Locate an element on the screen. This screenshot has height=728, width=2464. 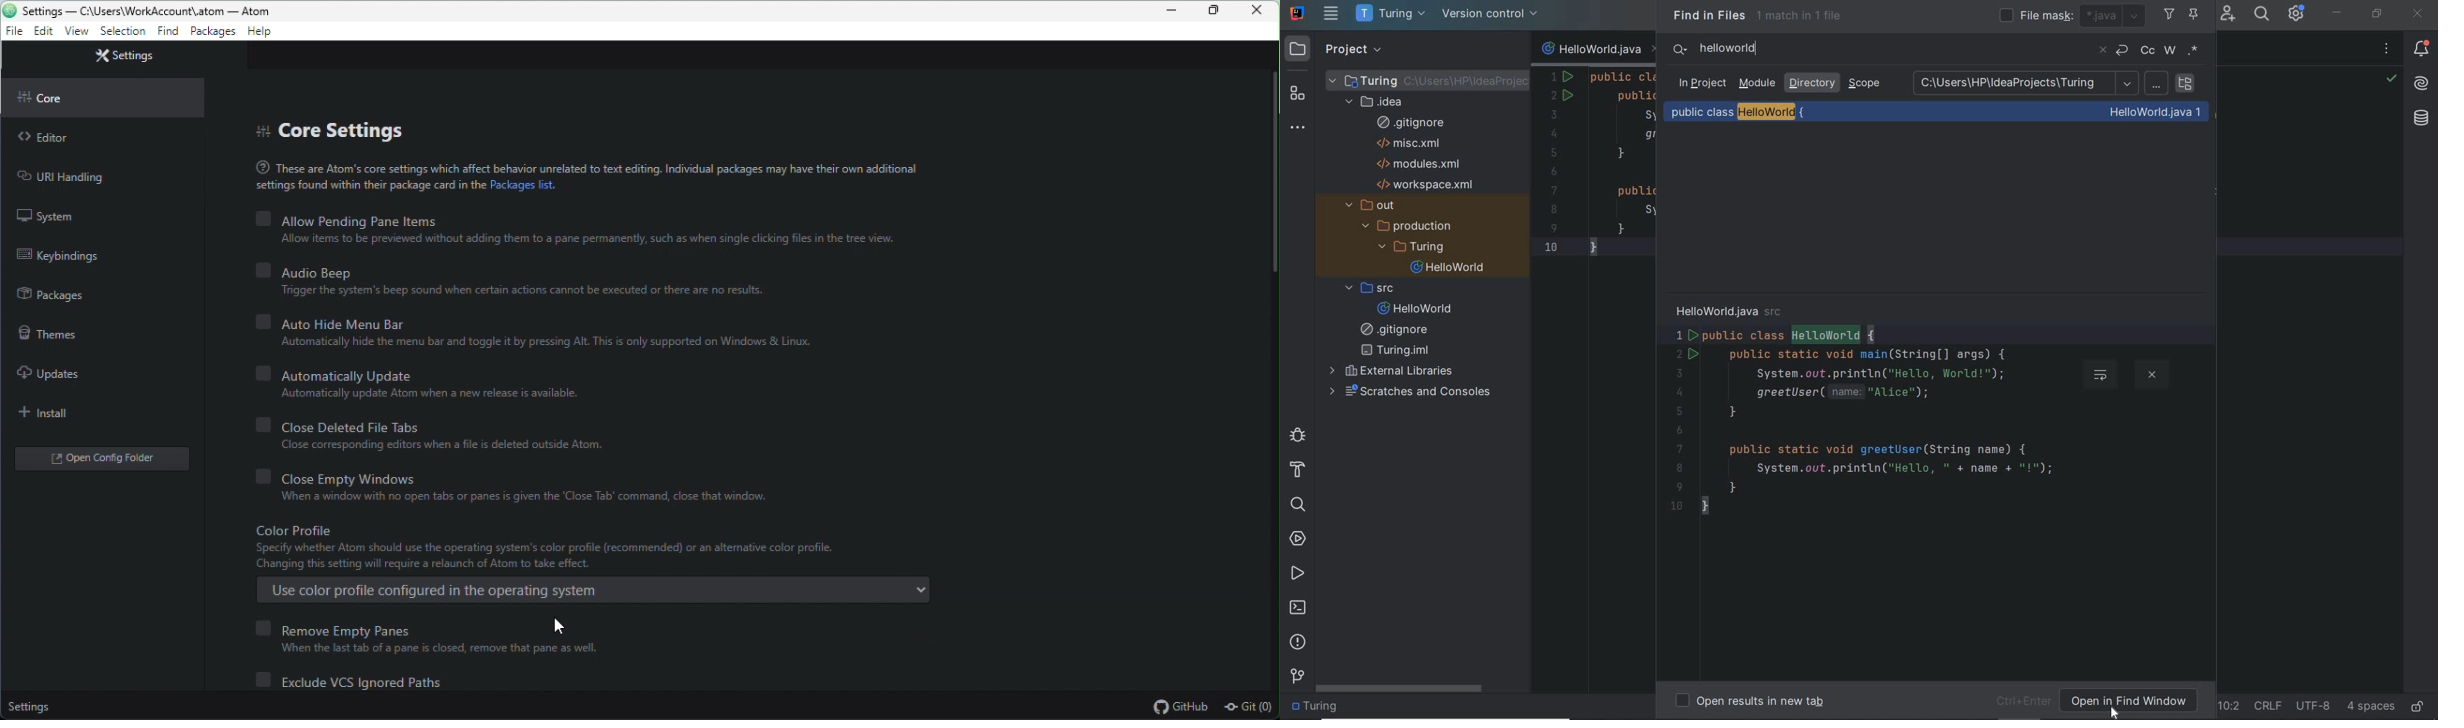
CLOSE is located at coordinates (2419, 14).